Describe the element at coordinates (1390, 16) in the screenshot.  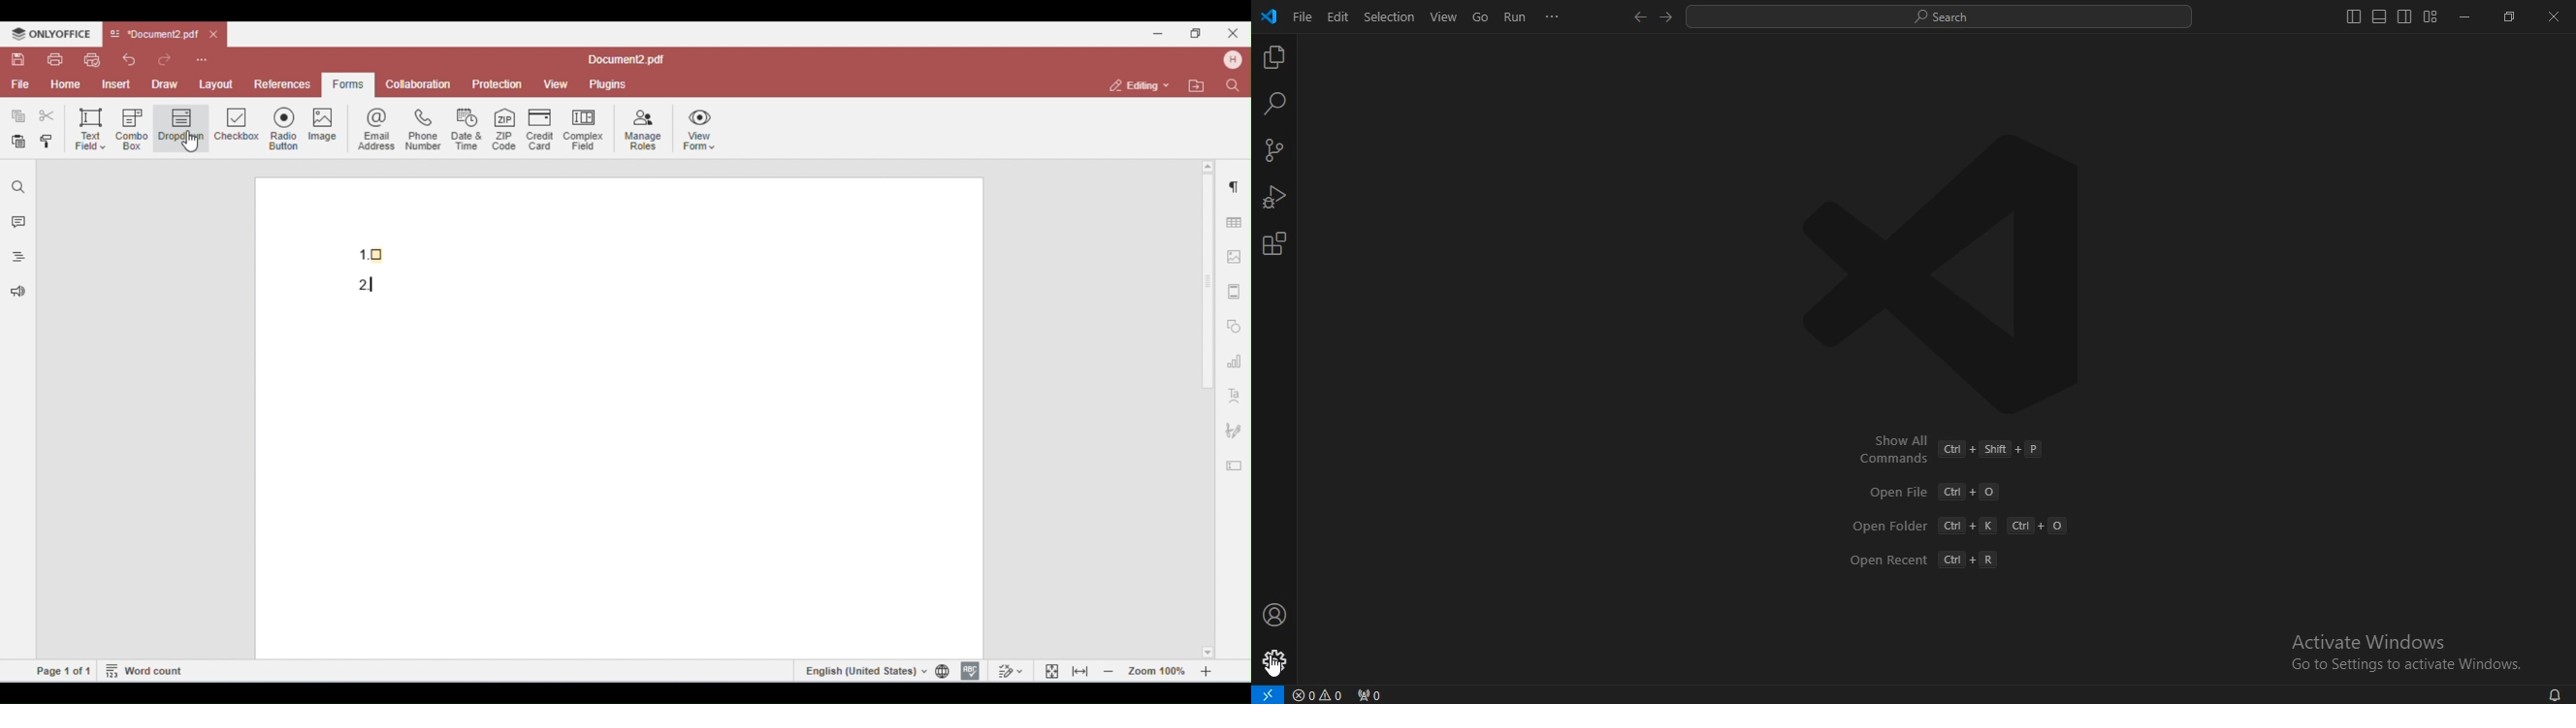
I see `selection` at that location.